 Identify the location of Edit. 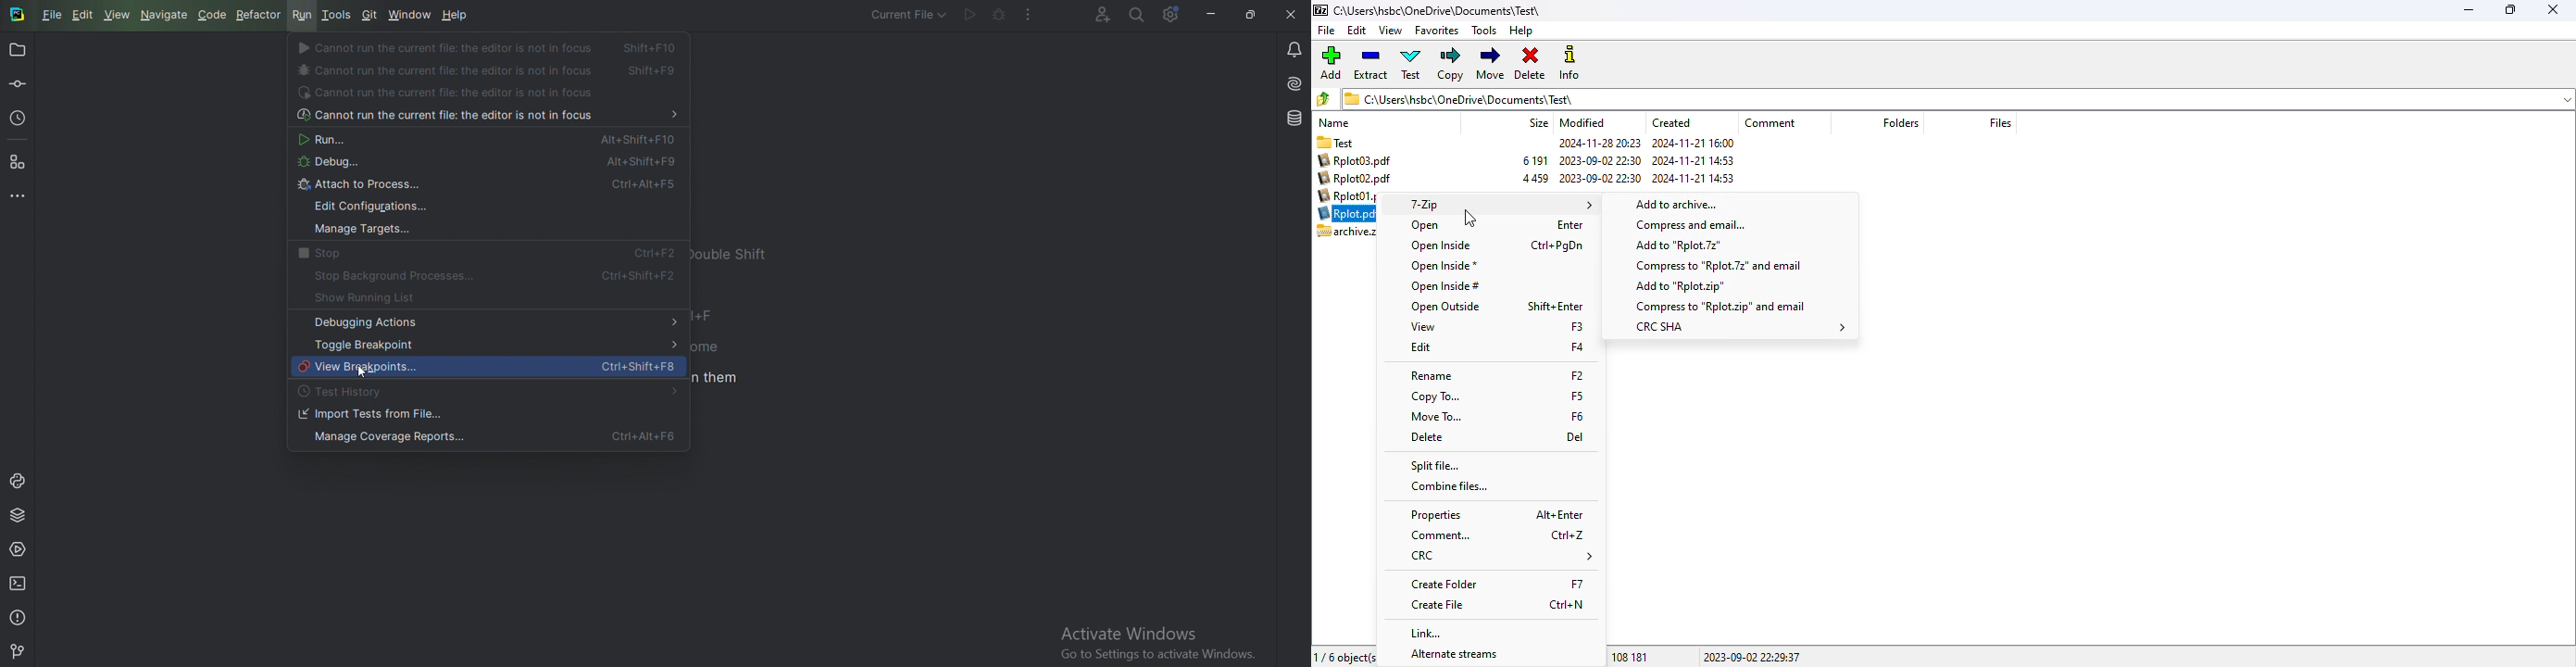
(84, 14).